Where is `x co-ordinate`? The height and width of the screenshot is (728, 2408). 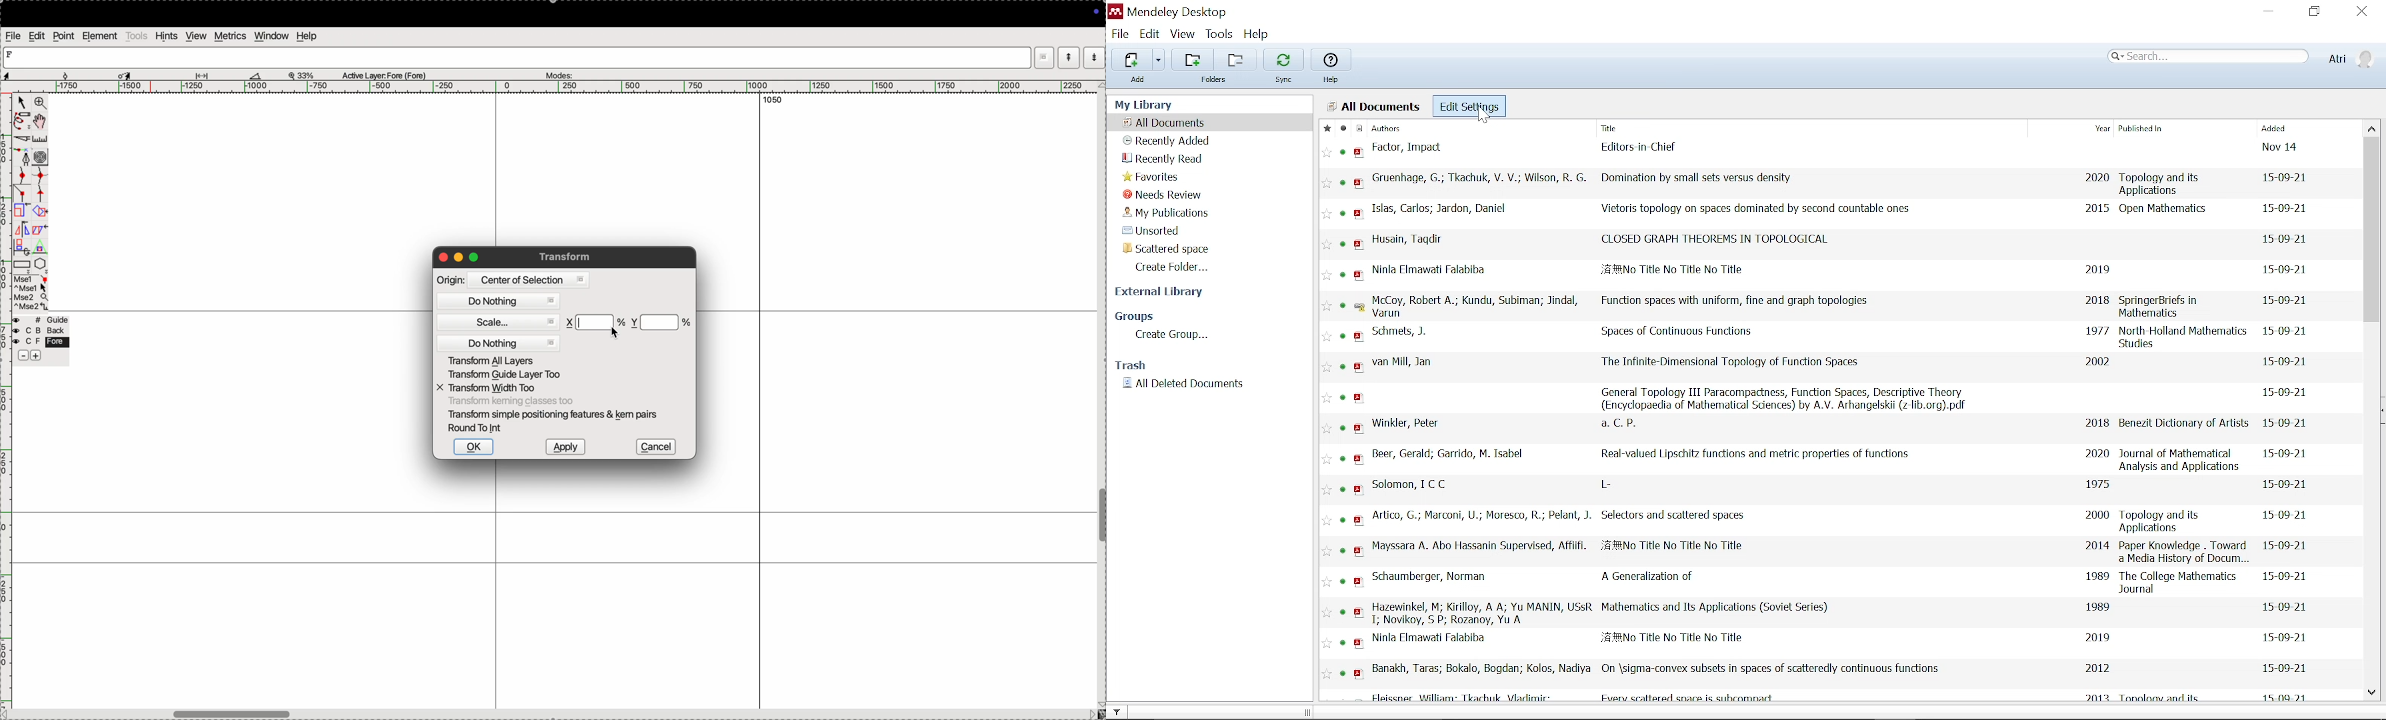
x co-ordinate is located at coordinates (570, 322).